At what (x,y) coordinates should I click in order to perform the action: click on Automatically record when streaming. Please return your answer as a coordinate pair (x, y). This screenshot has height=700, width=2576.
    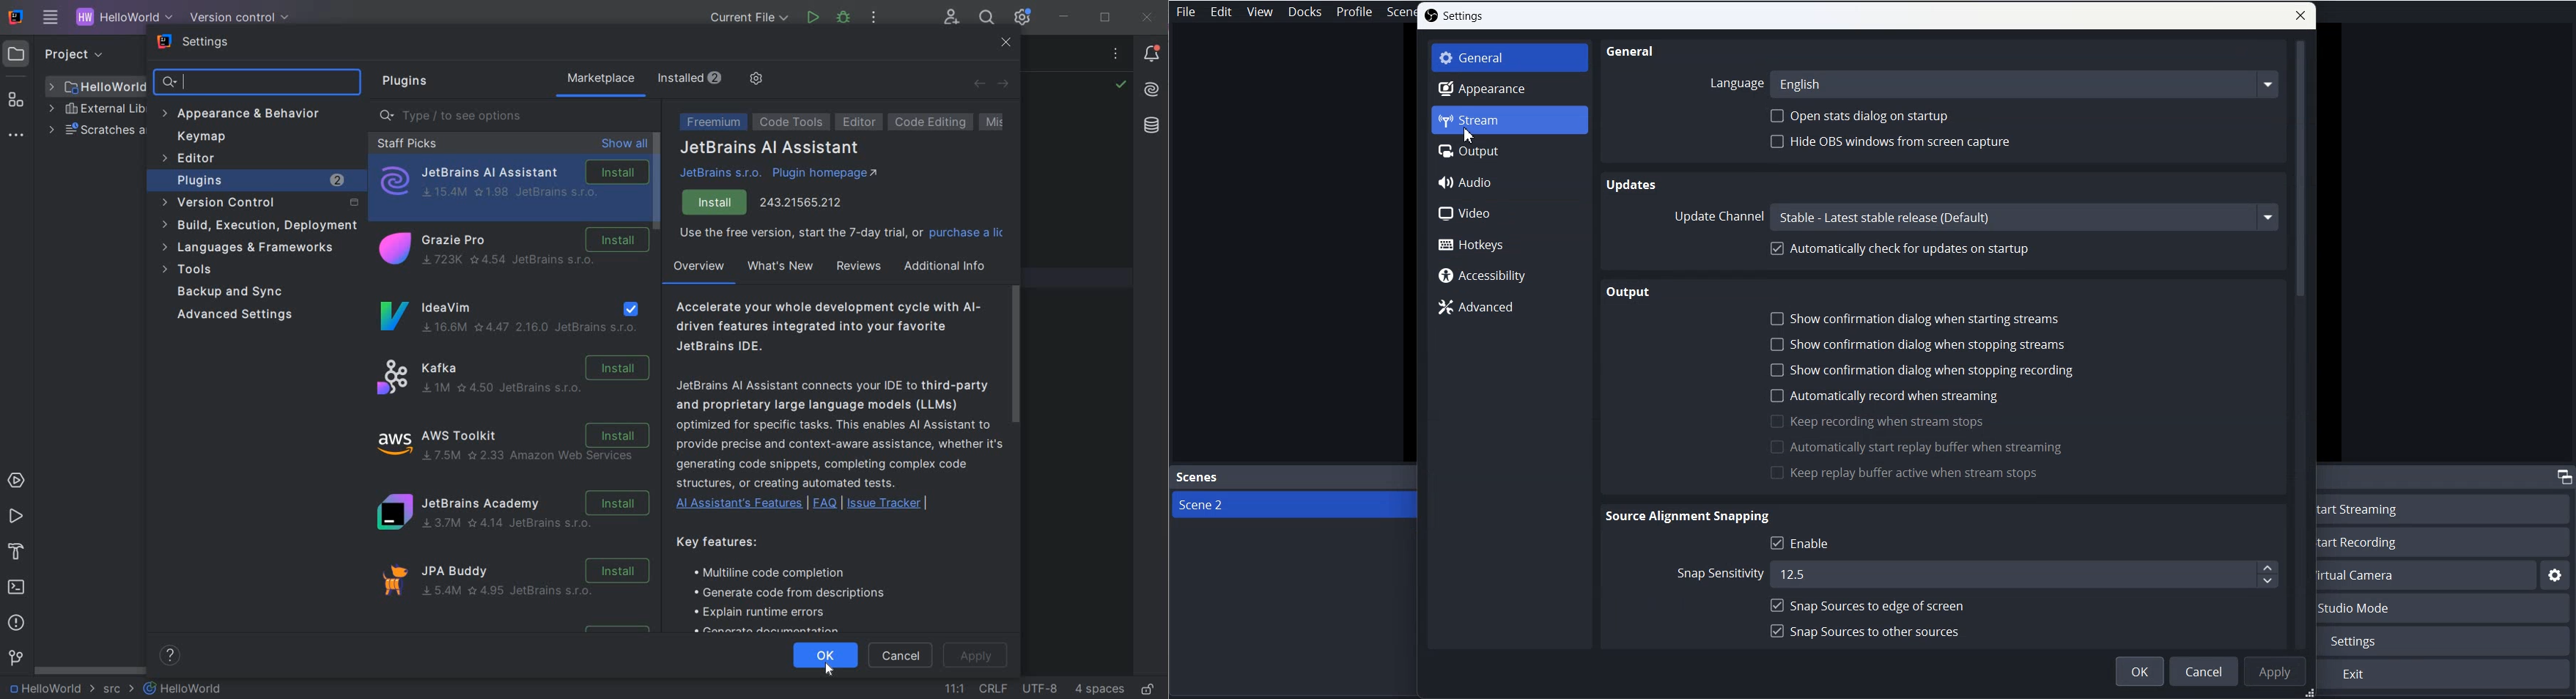
    Looking at the image, I should click on (1884, 395).